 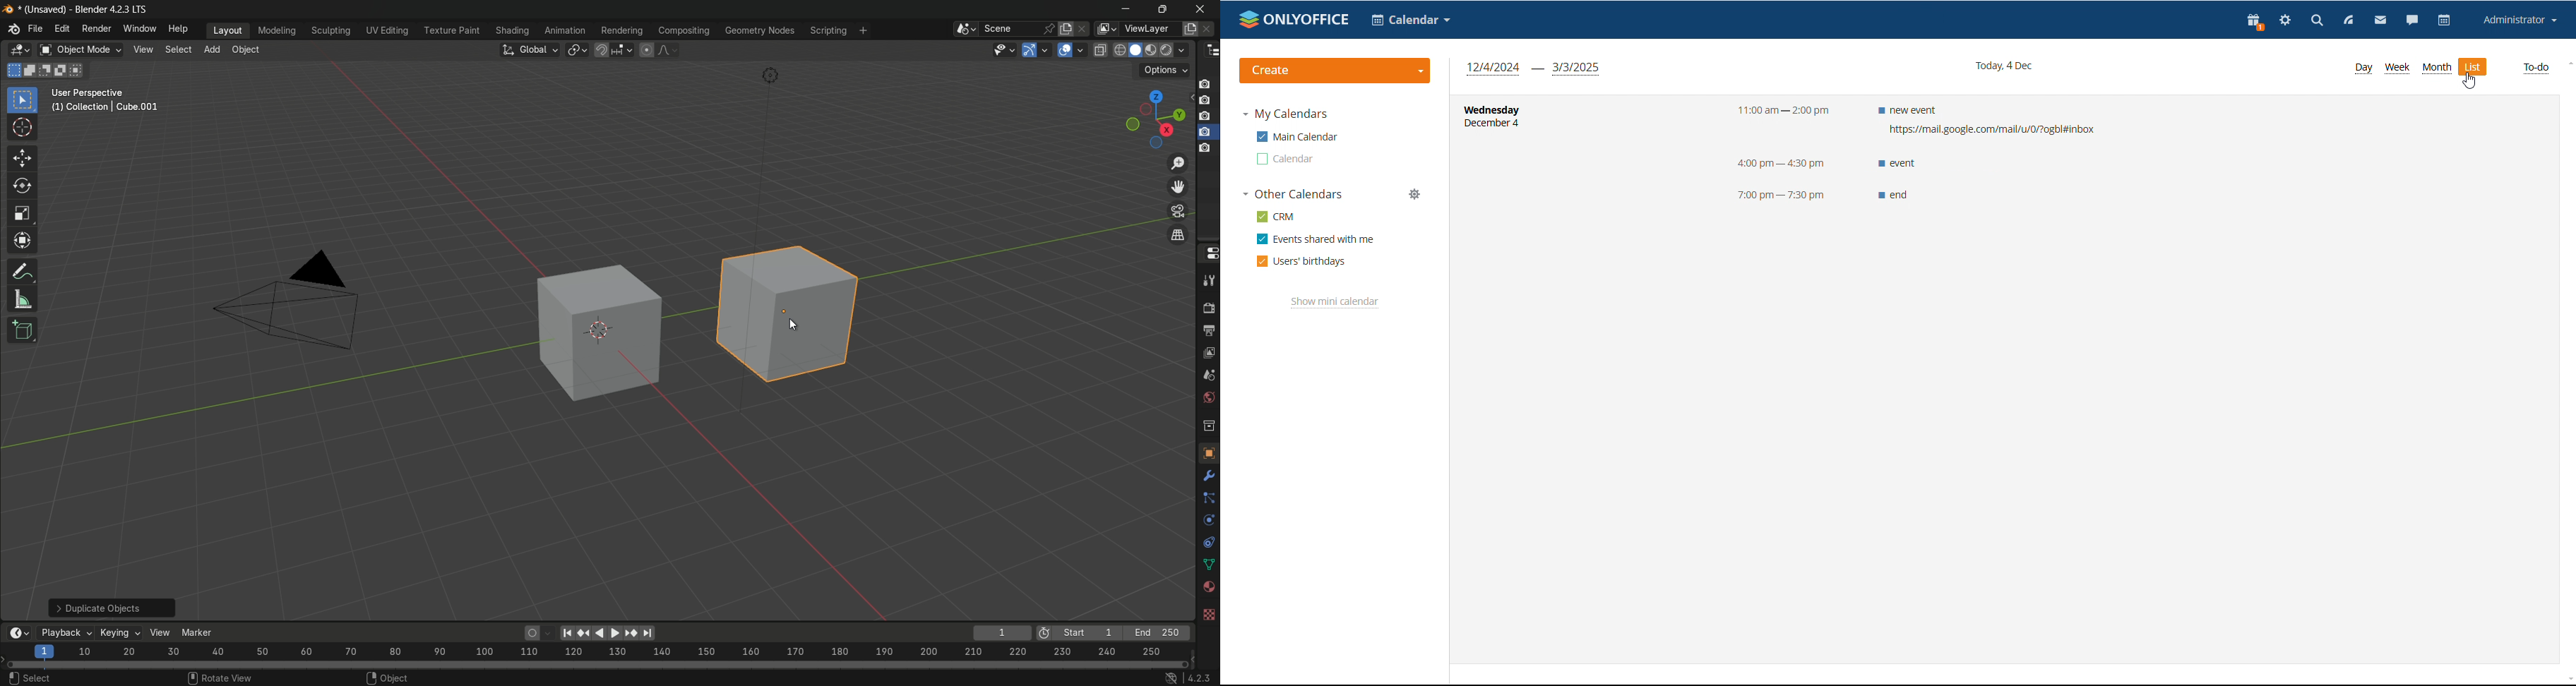 What do you see at coordinates (147, 678) in the screenshot?
I see `XYZ AXIS ` at bounding box center [147, 678].